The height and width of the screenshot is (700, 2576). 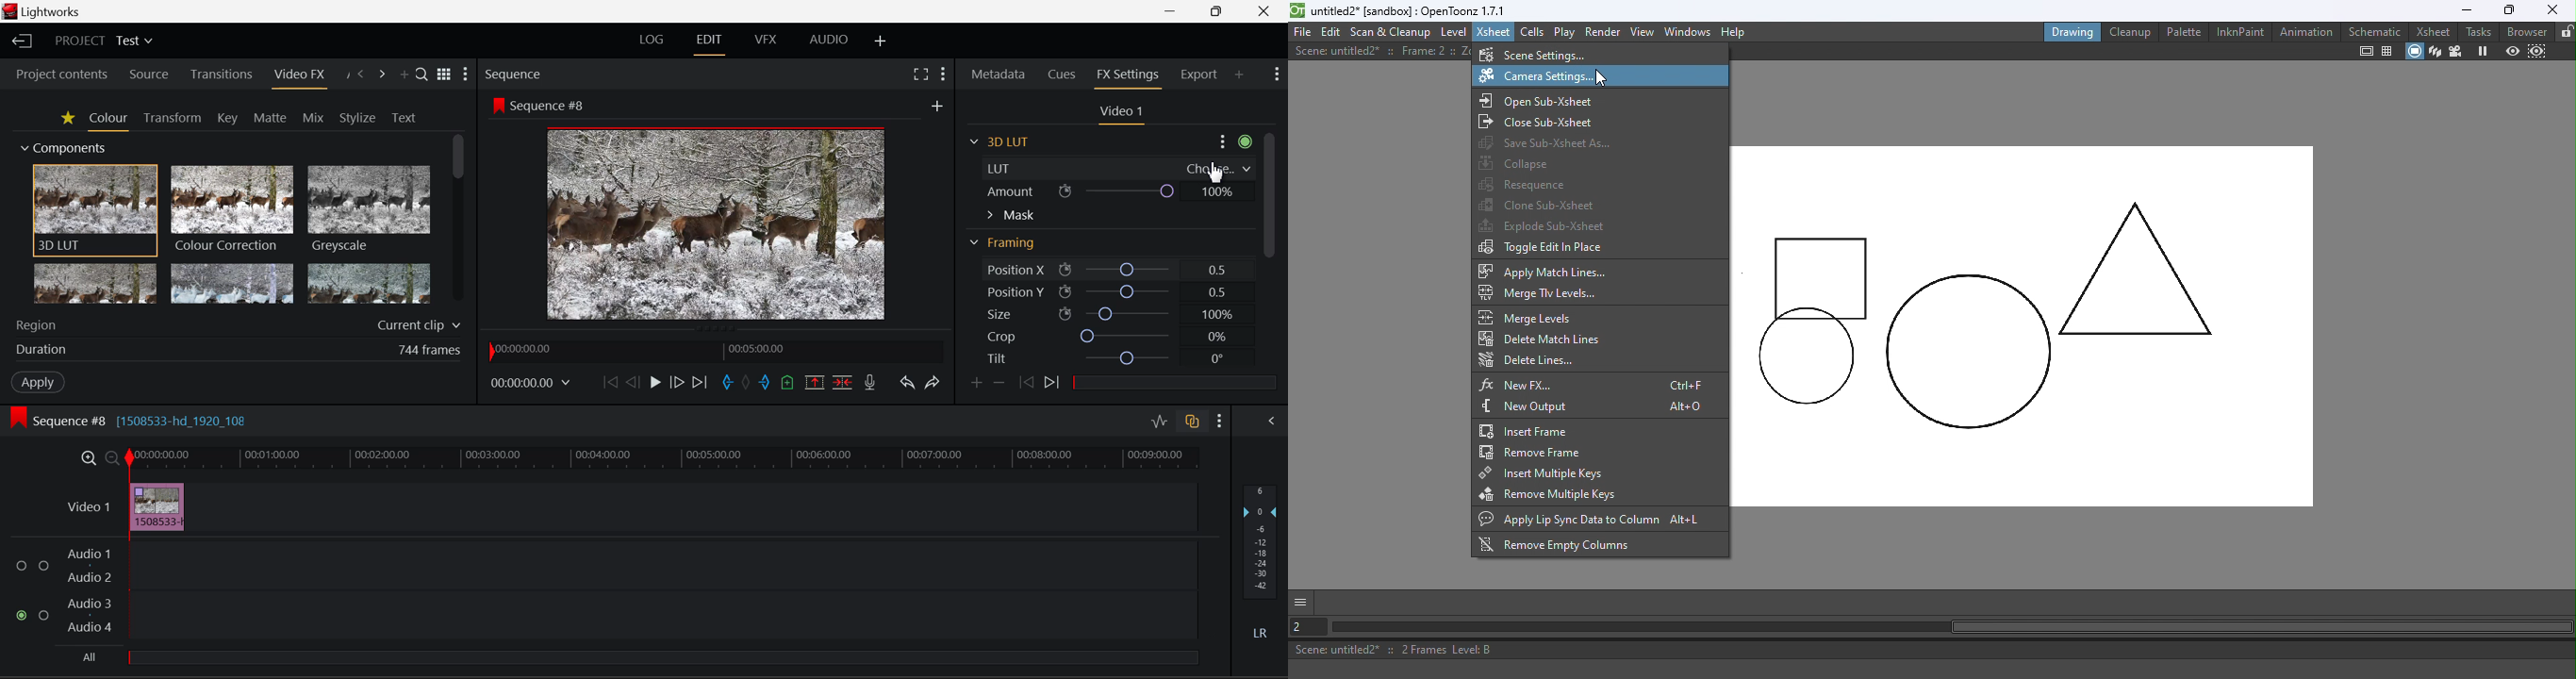 I want to click on Xsheet, so click(x=1494, y=31).